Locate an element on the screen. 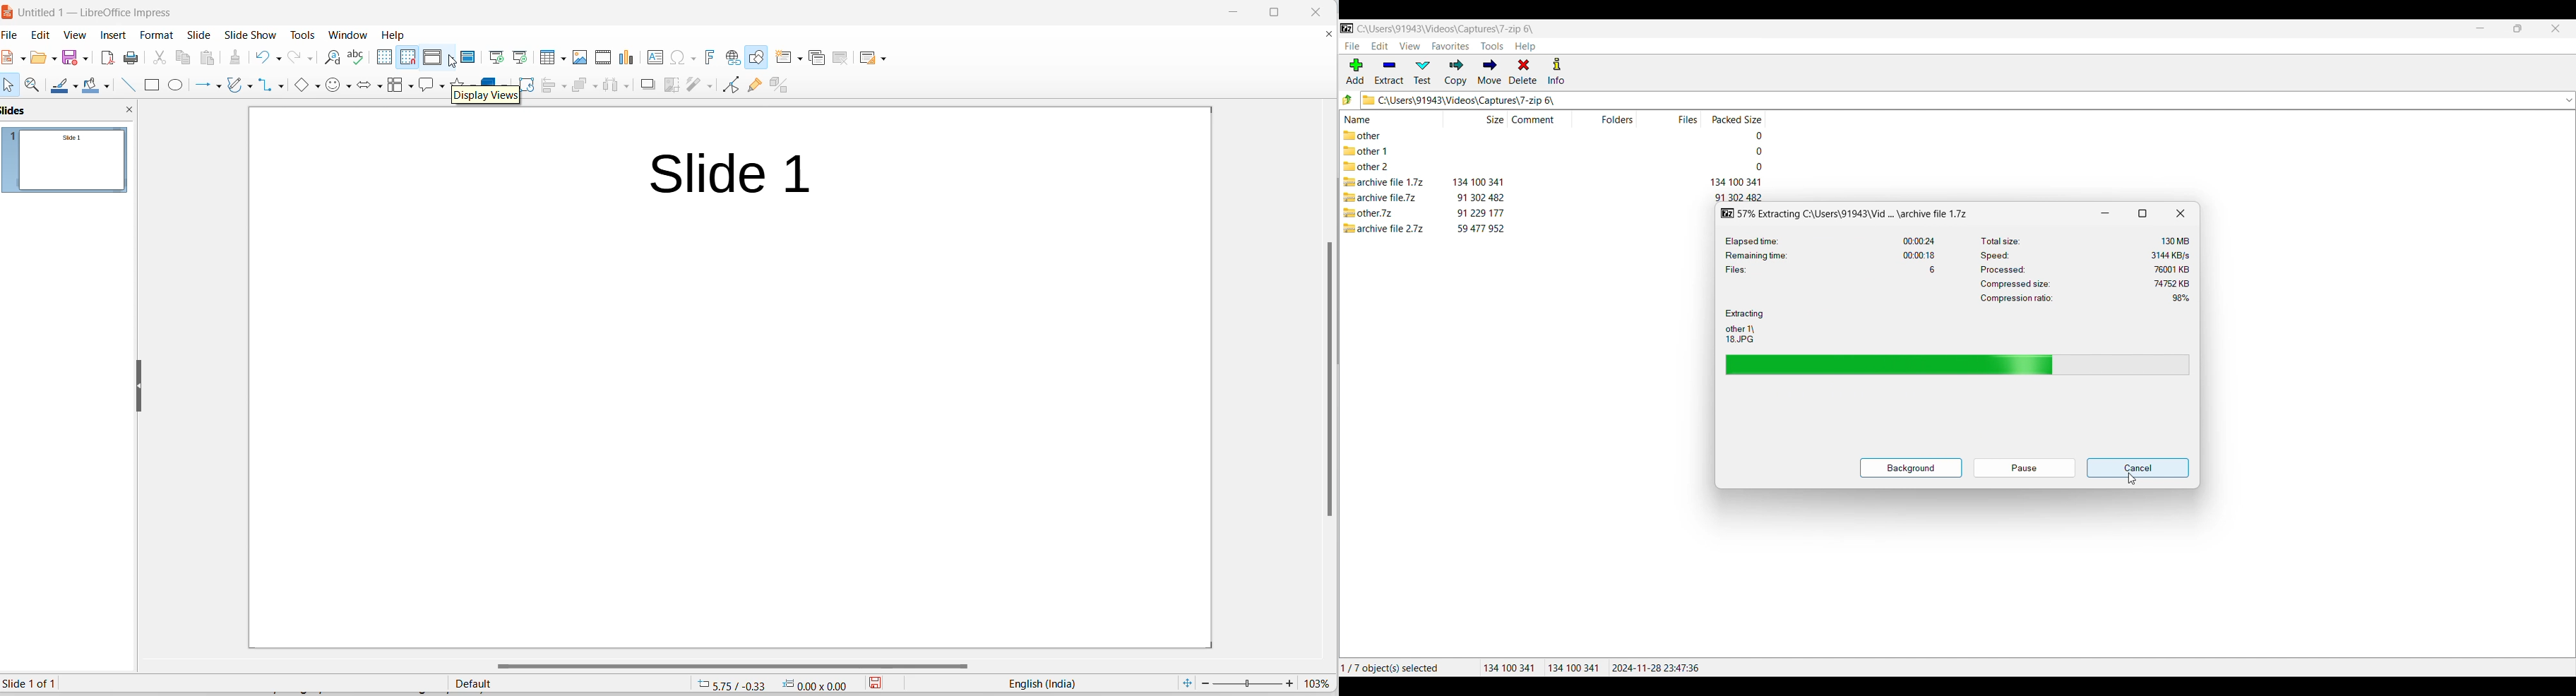 This screenshot has width=2576, height=700. slide layout is located at coordinates (869, 56).